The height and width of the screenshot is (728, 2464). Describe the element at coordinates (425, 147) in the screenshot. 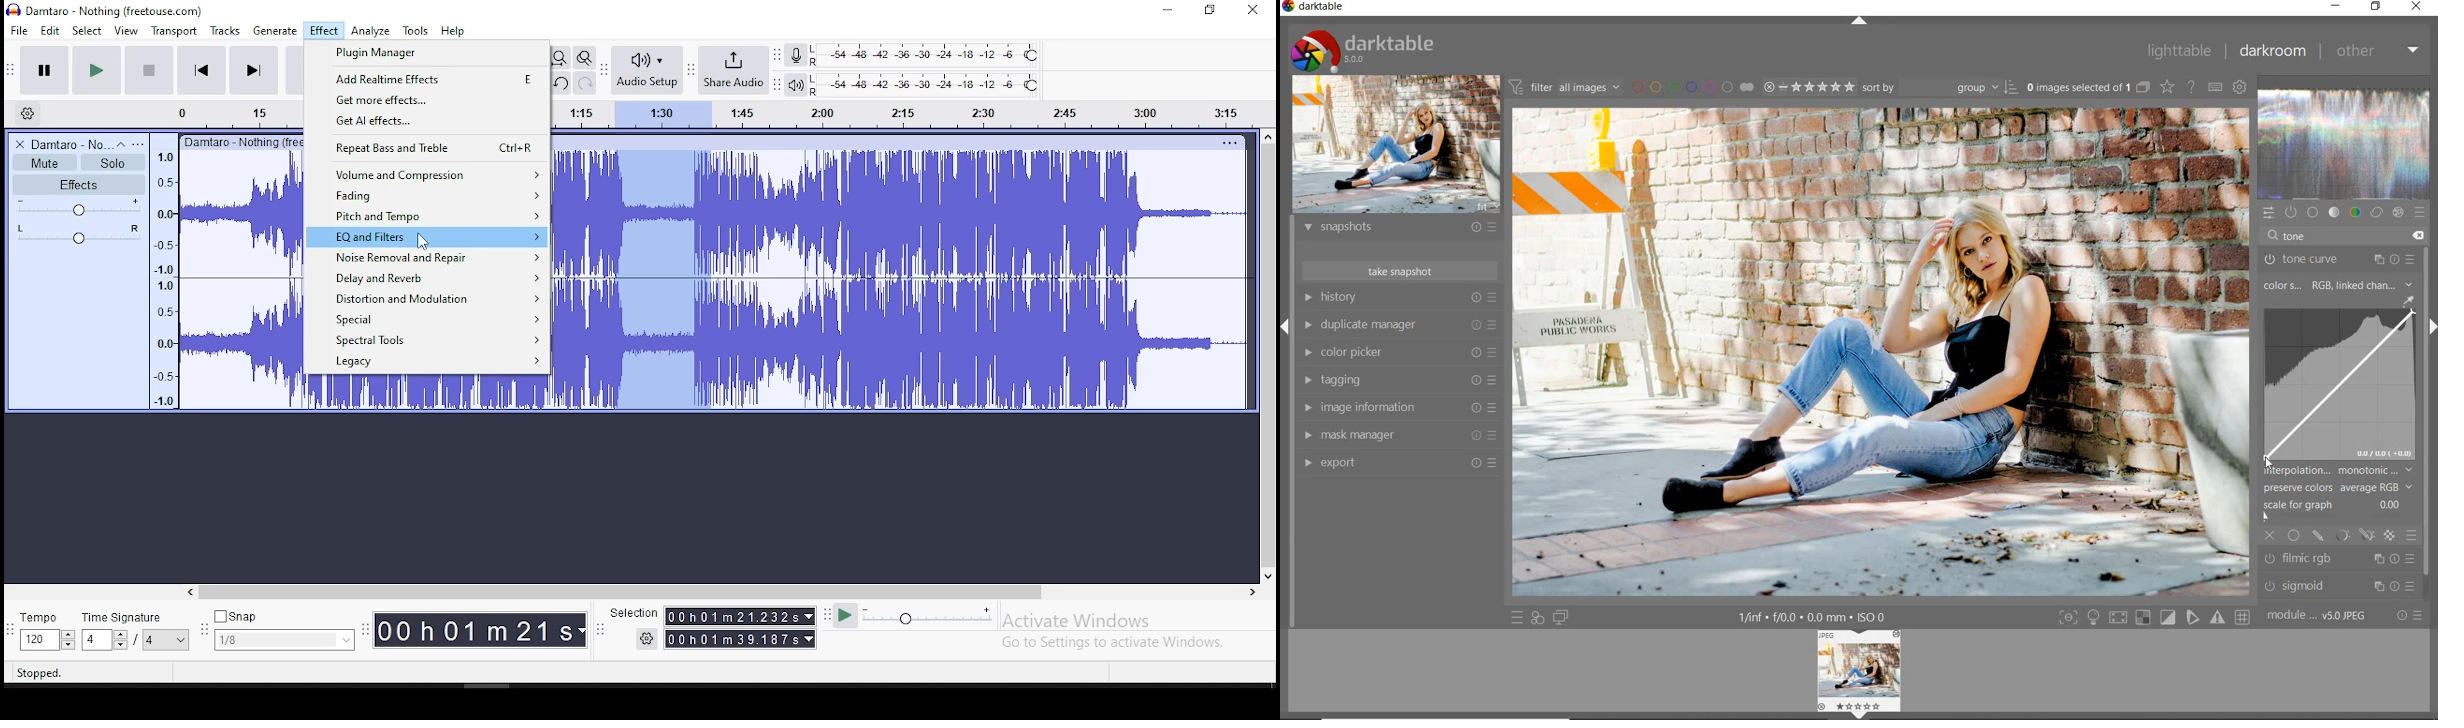

I see `repeat` at that location.